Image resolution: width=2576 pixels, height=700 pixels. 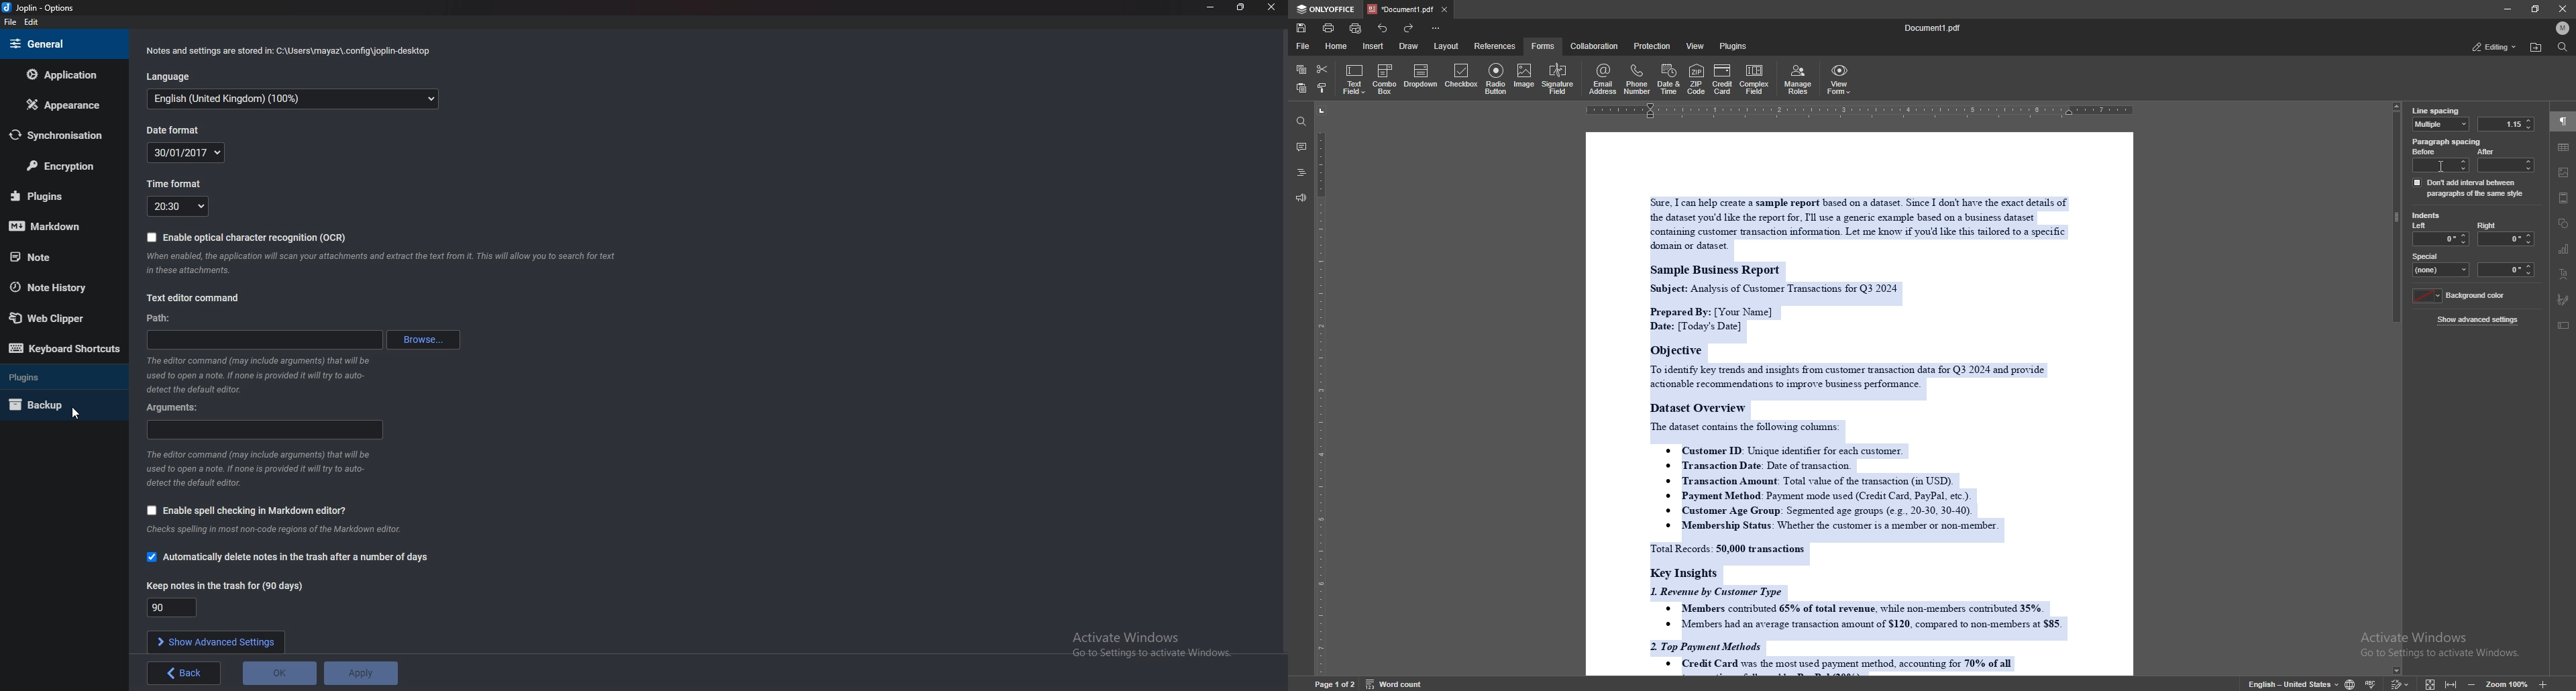 What do you see at coordinates (258, 375) in the screenshot?
I see `Info` at bounding box center [258, 375].